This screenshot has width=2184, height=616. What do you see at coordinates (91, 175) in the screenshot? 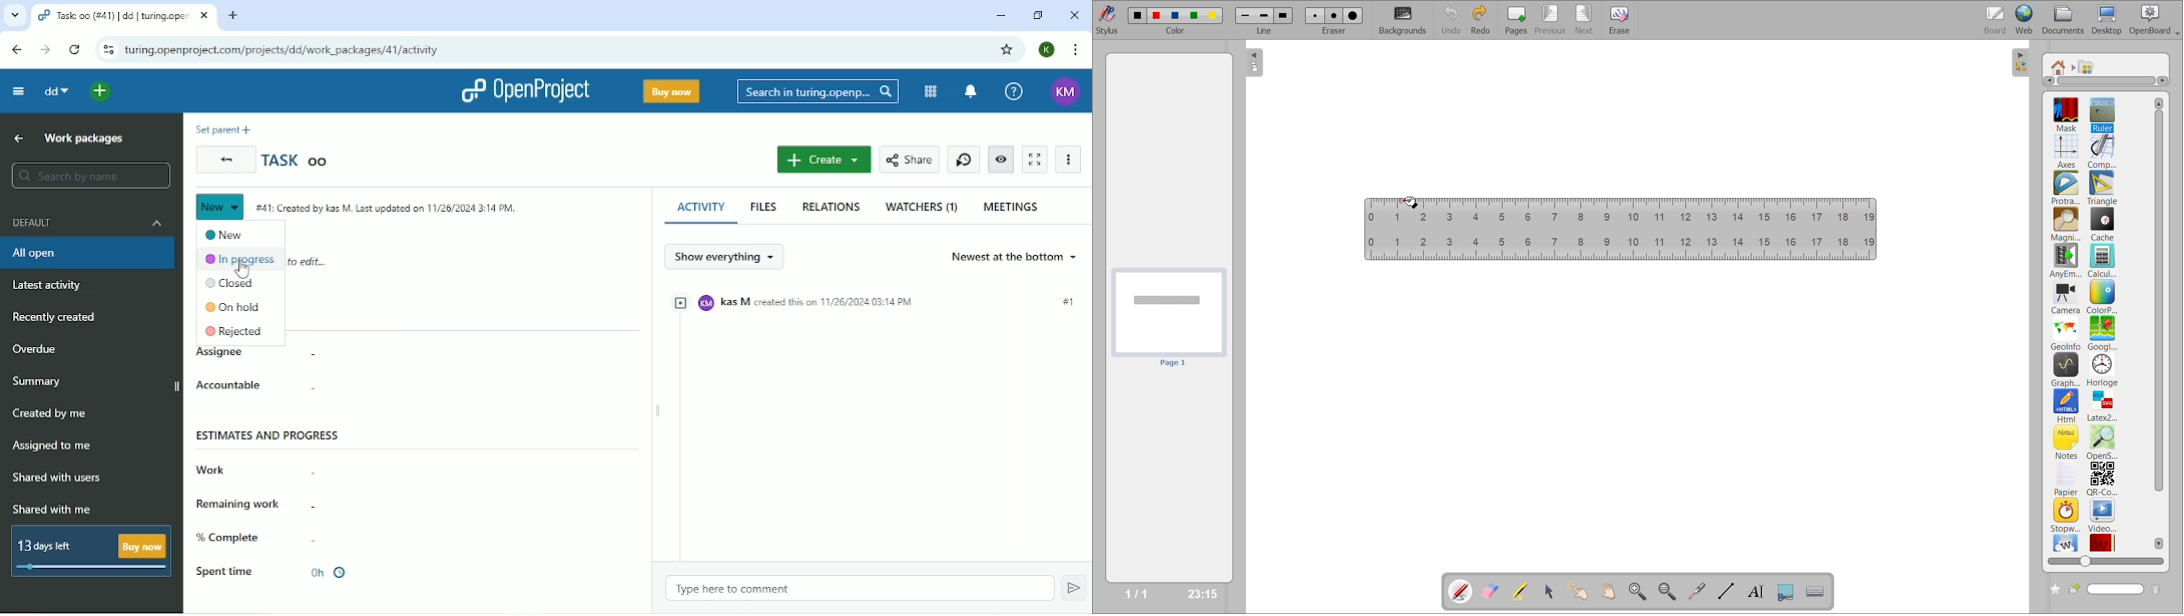
I see `Search by name` at bounding box center [91, 175].